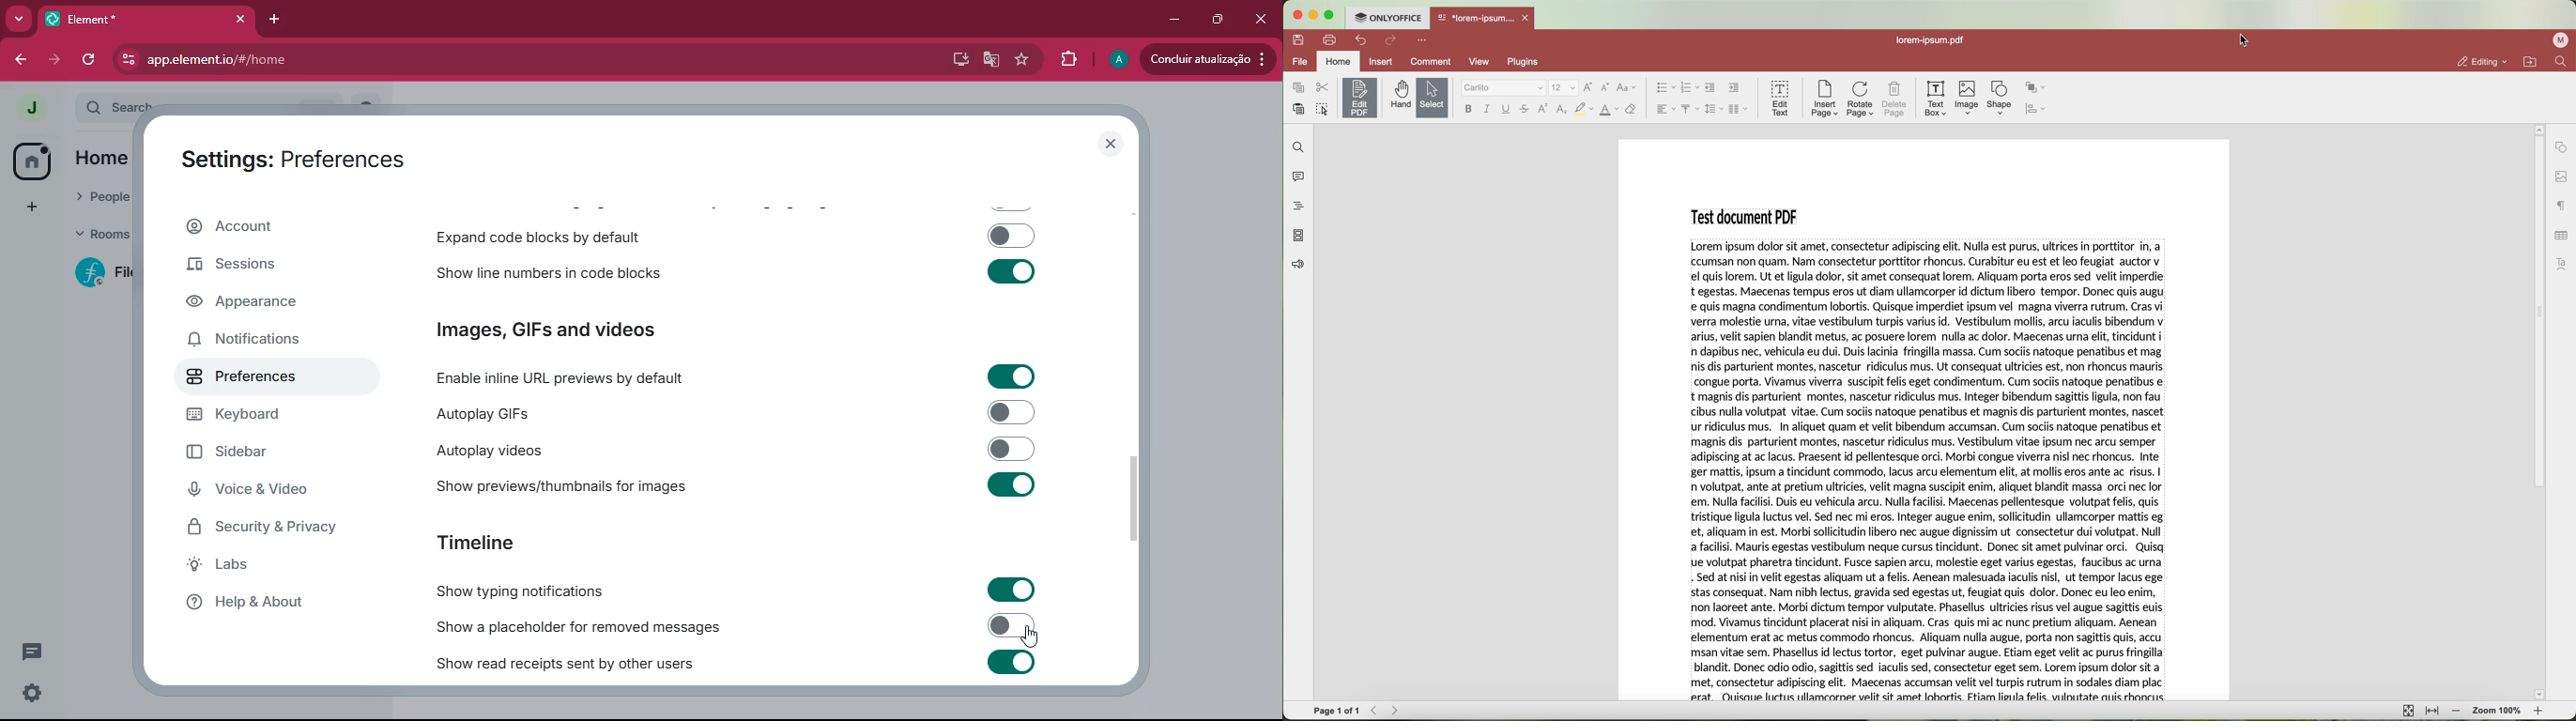 The width and height of the screenshot is (2576, 728). Describe the element at coordinates (2561, 176) in the screenshot. I see `image settings` at that location.